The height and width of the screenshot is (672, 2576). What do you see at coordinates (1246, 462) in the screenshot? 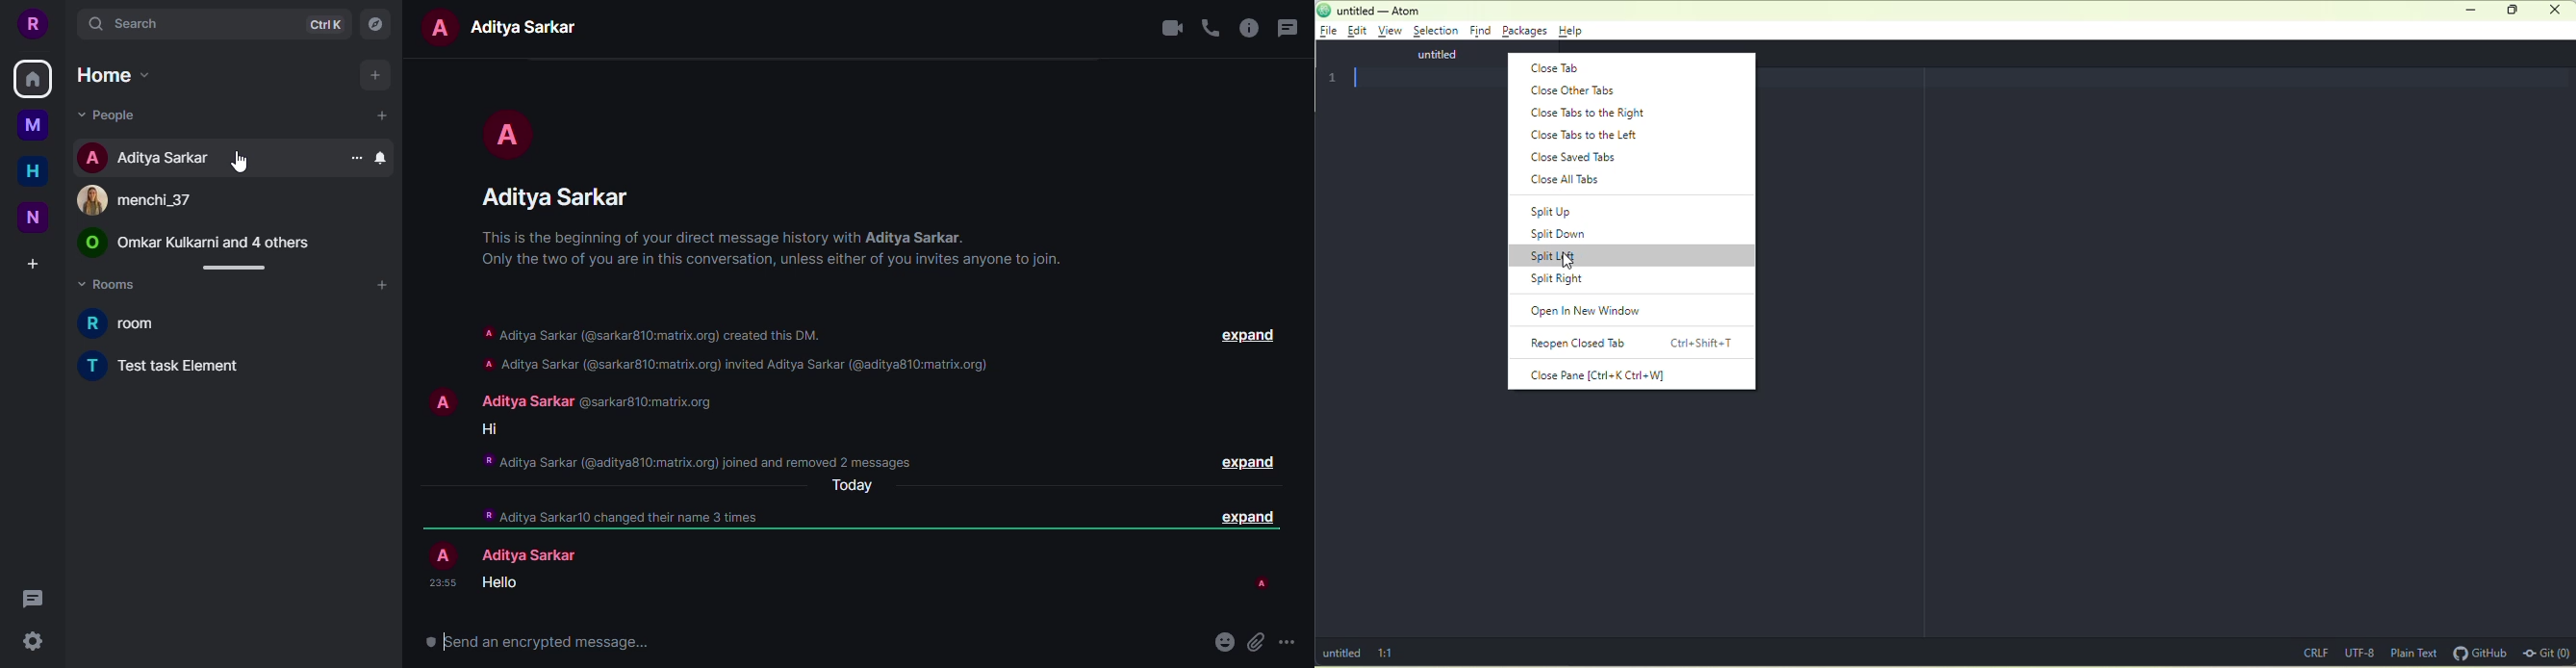
I see `expand` at bounding box center [1246, 462].